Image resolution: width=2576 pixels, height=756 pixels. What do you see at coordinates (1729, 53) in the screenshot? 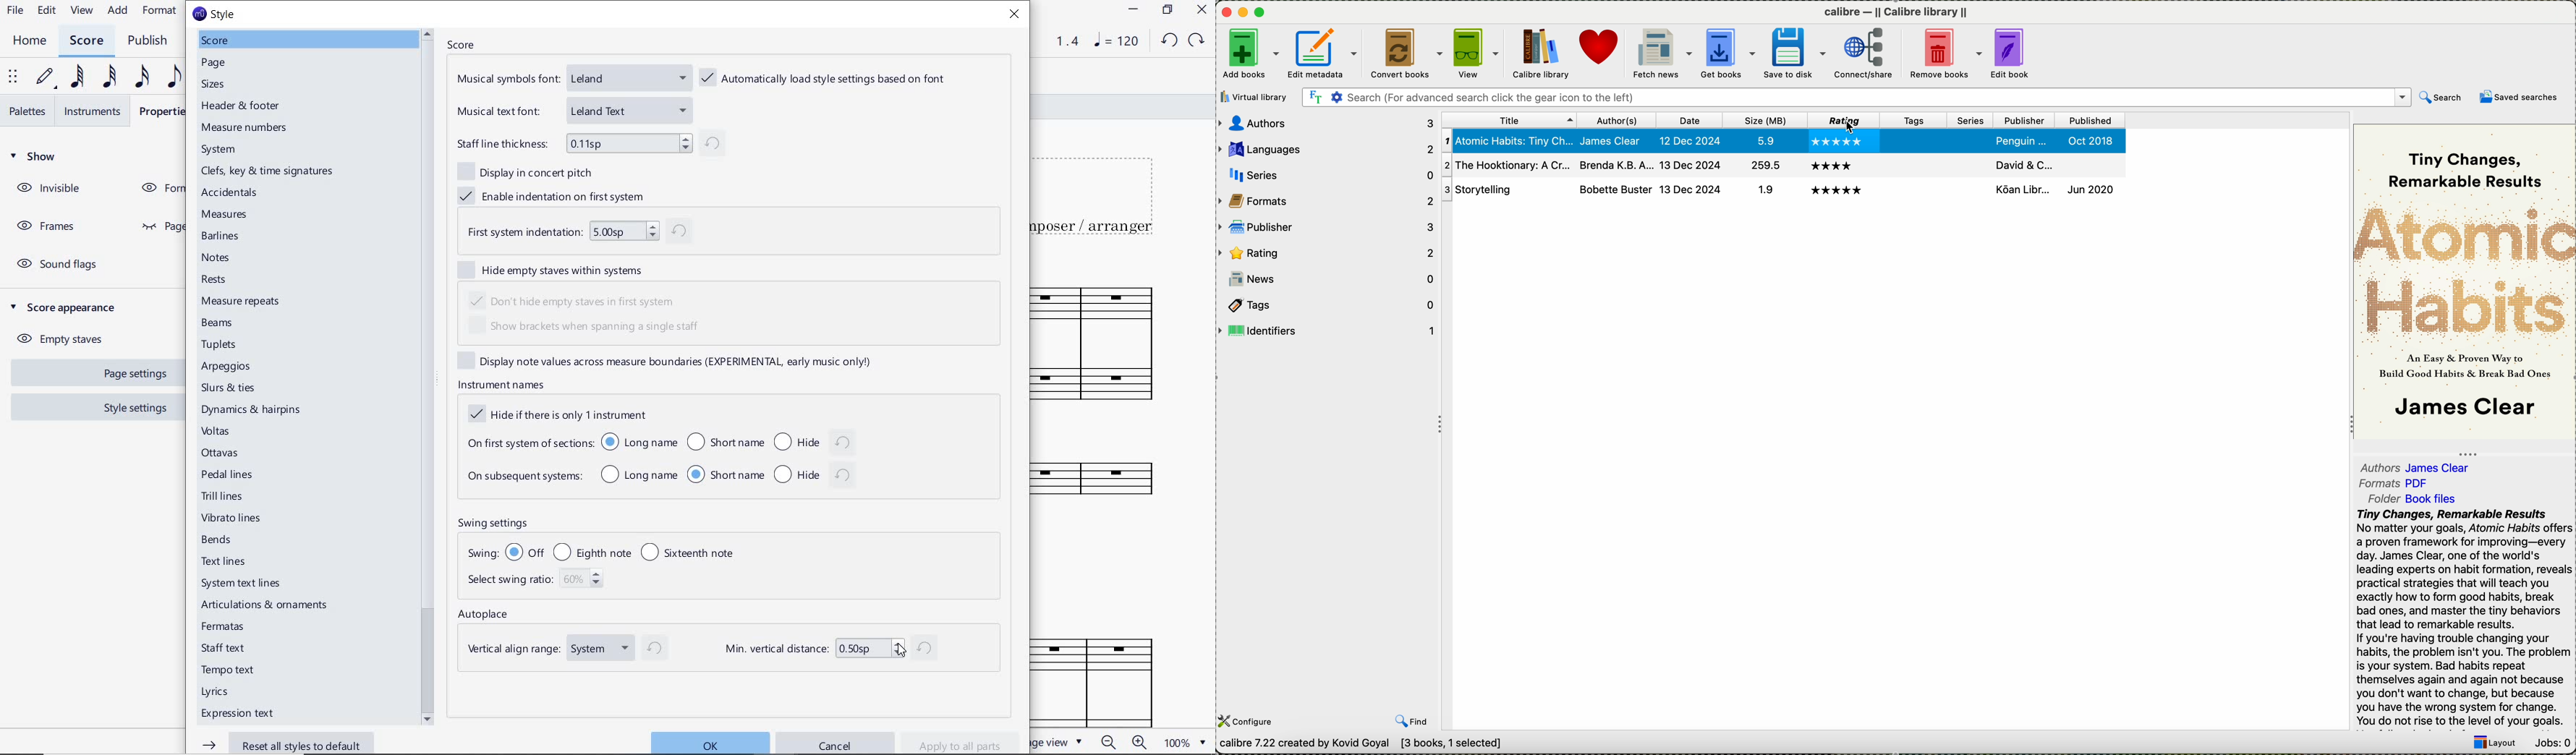
I see `get books` at bounding box center [1729, 53].